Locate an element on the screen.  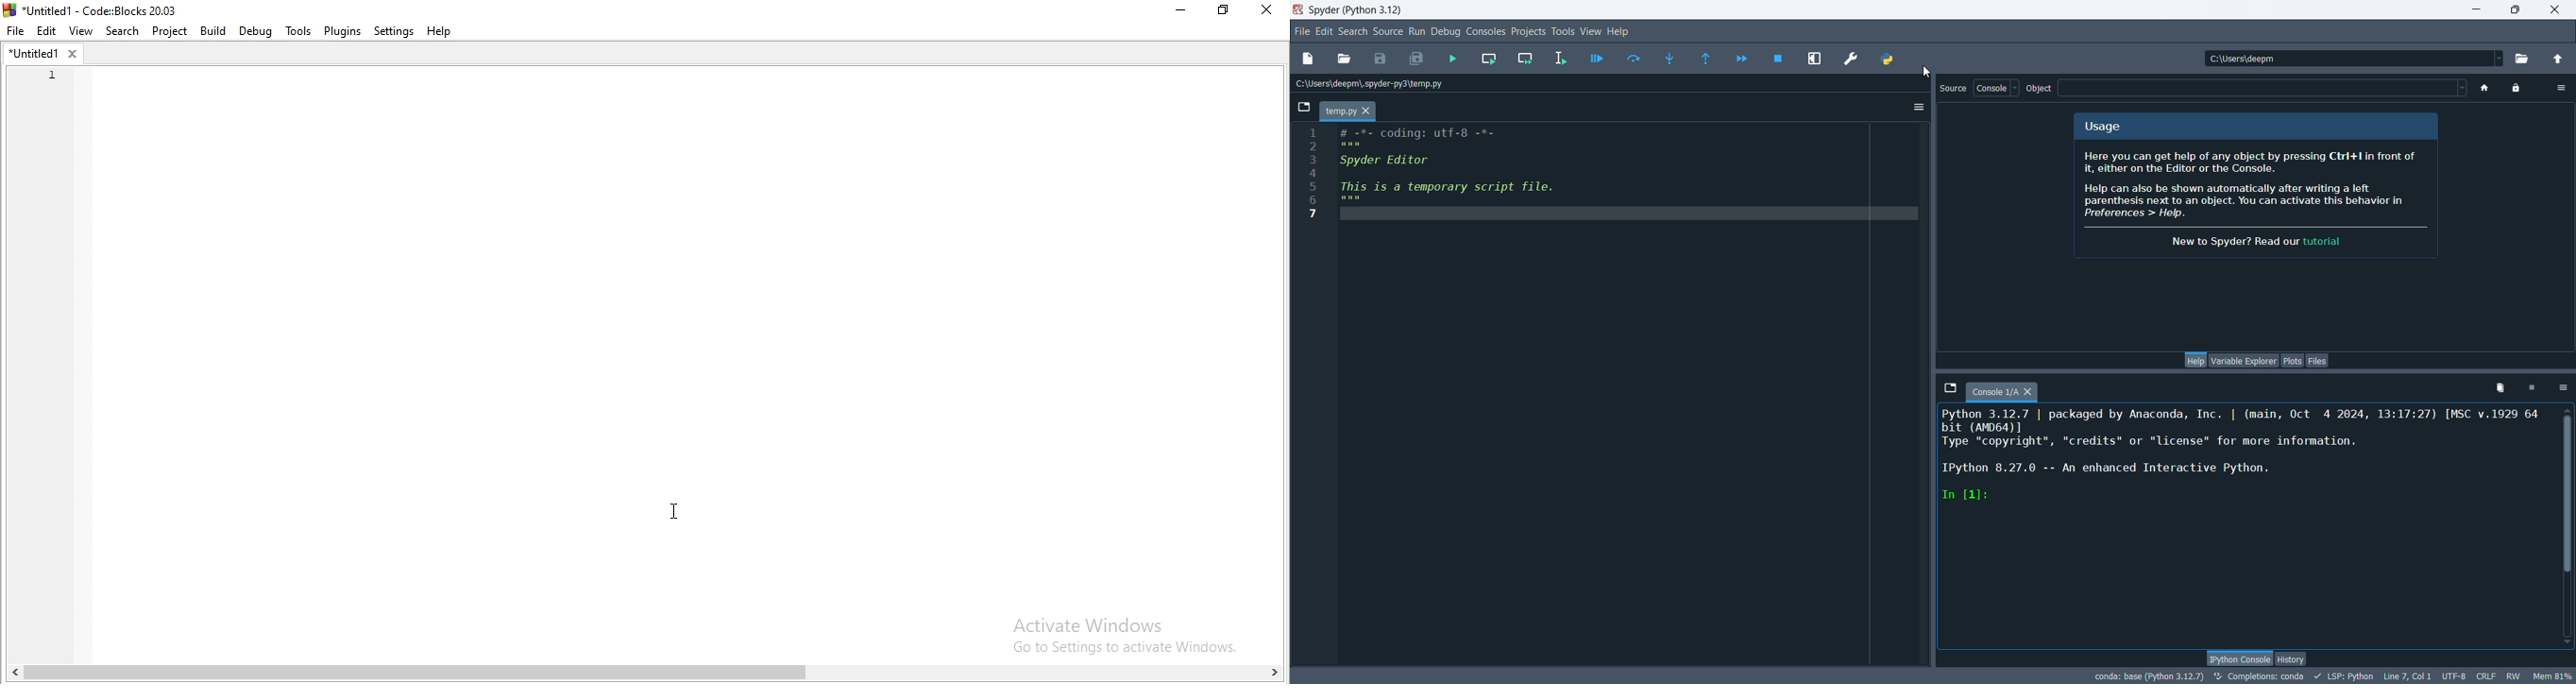
logo is located at coordinates (1299, 10).